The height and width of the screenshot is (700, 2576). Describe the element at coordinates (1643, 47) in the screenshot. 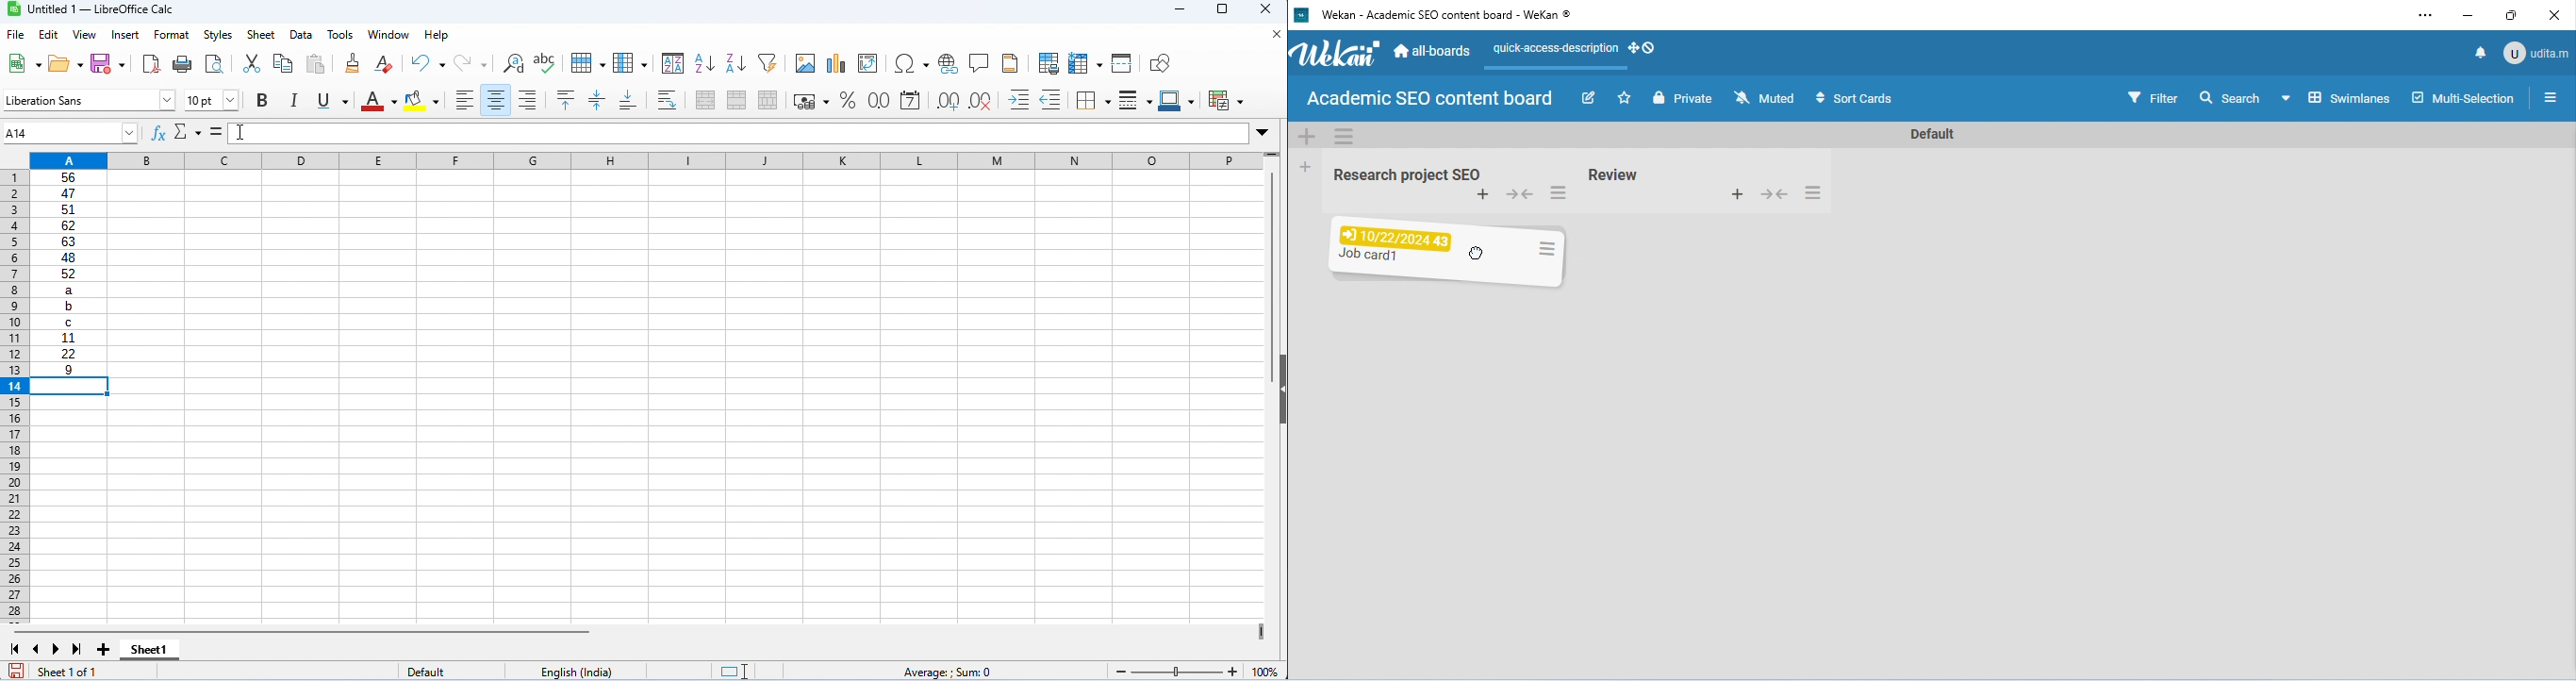

I see `show-desktop-drag-handles` at that location.